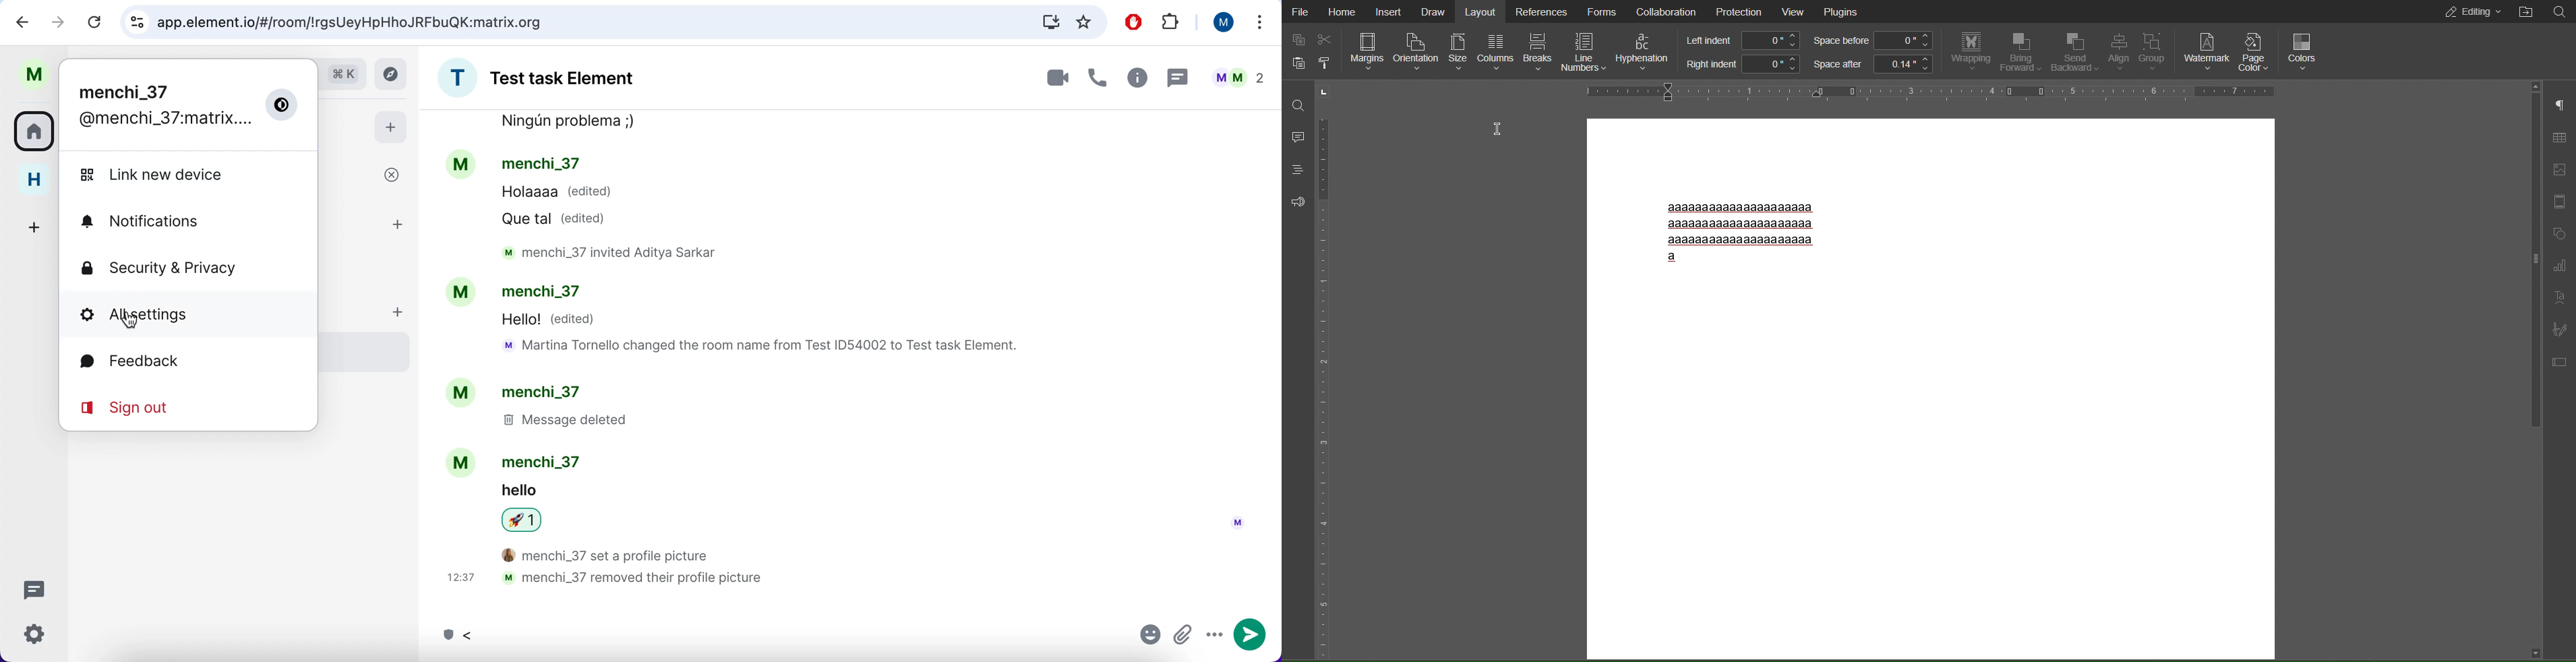 This screenshot has width=2576, height=672. What do you see at coordinates (1540, 12) in the screenshot?
I see `References` at bounding box center [1540, 12].